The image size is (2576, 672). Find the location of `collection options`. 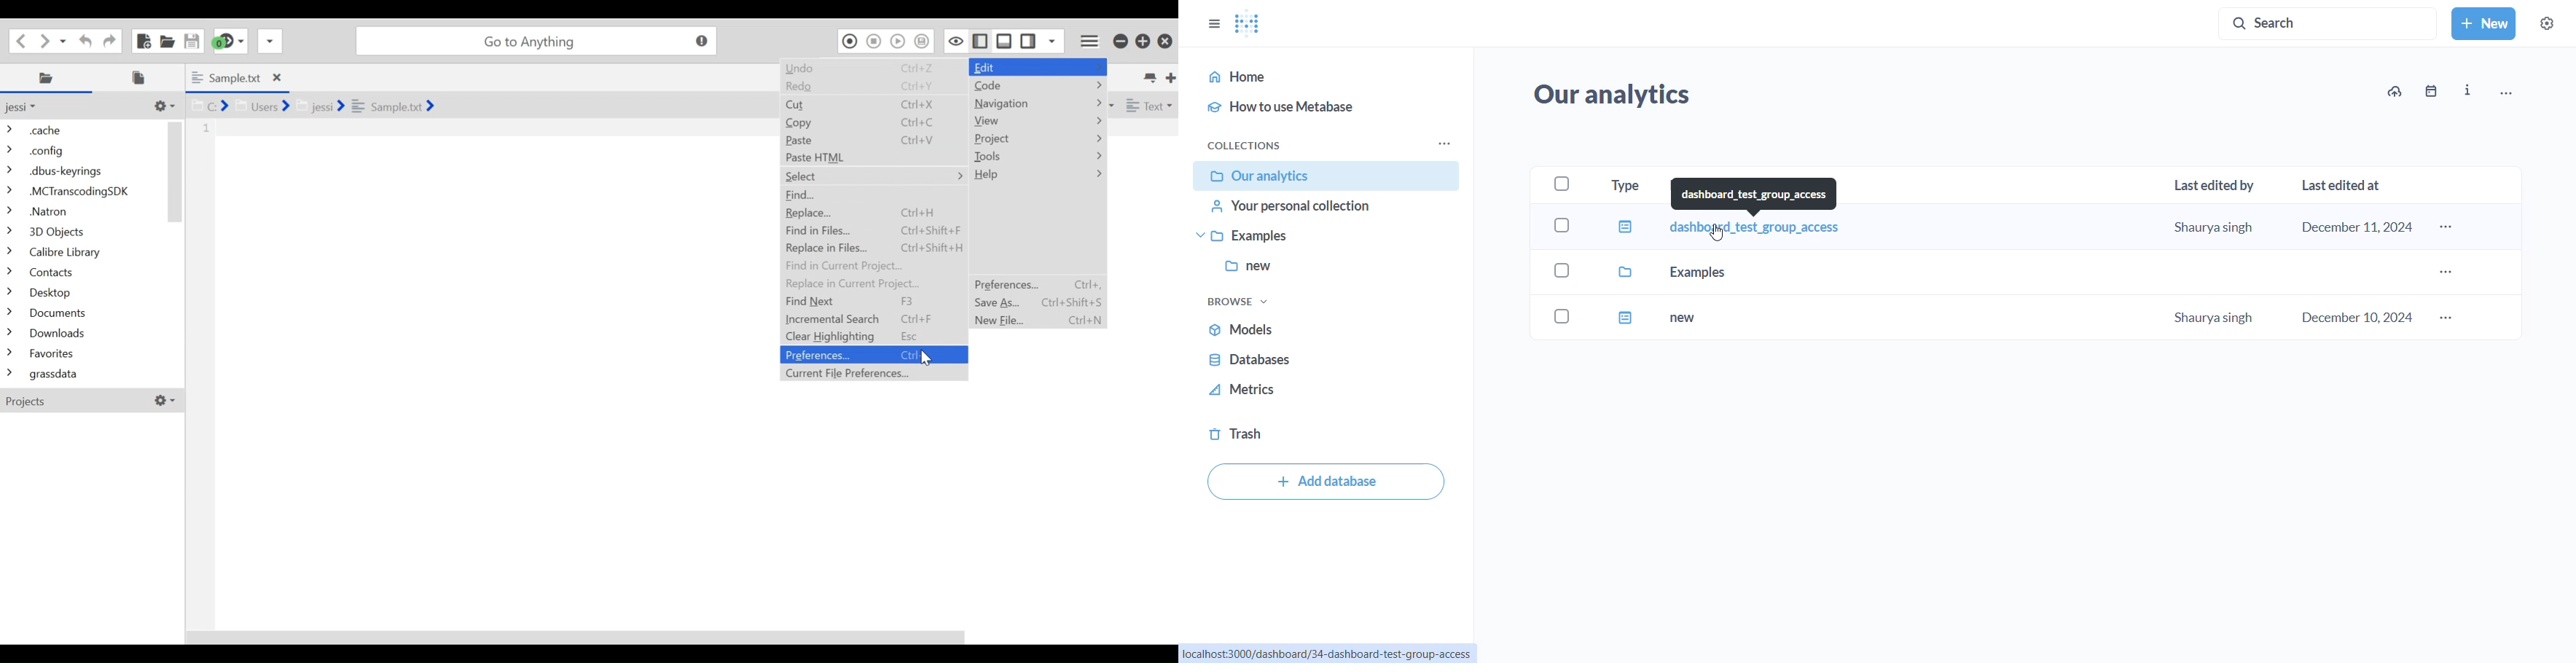

collection options is located at coordinates (1454, 145).